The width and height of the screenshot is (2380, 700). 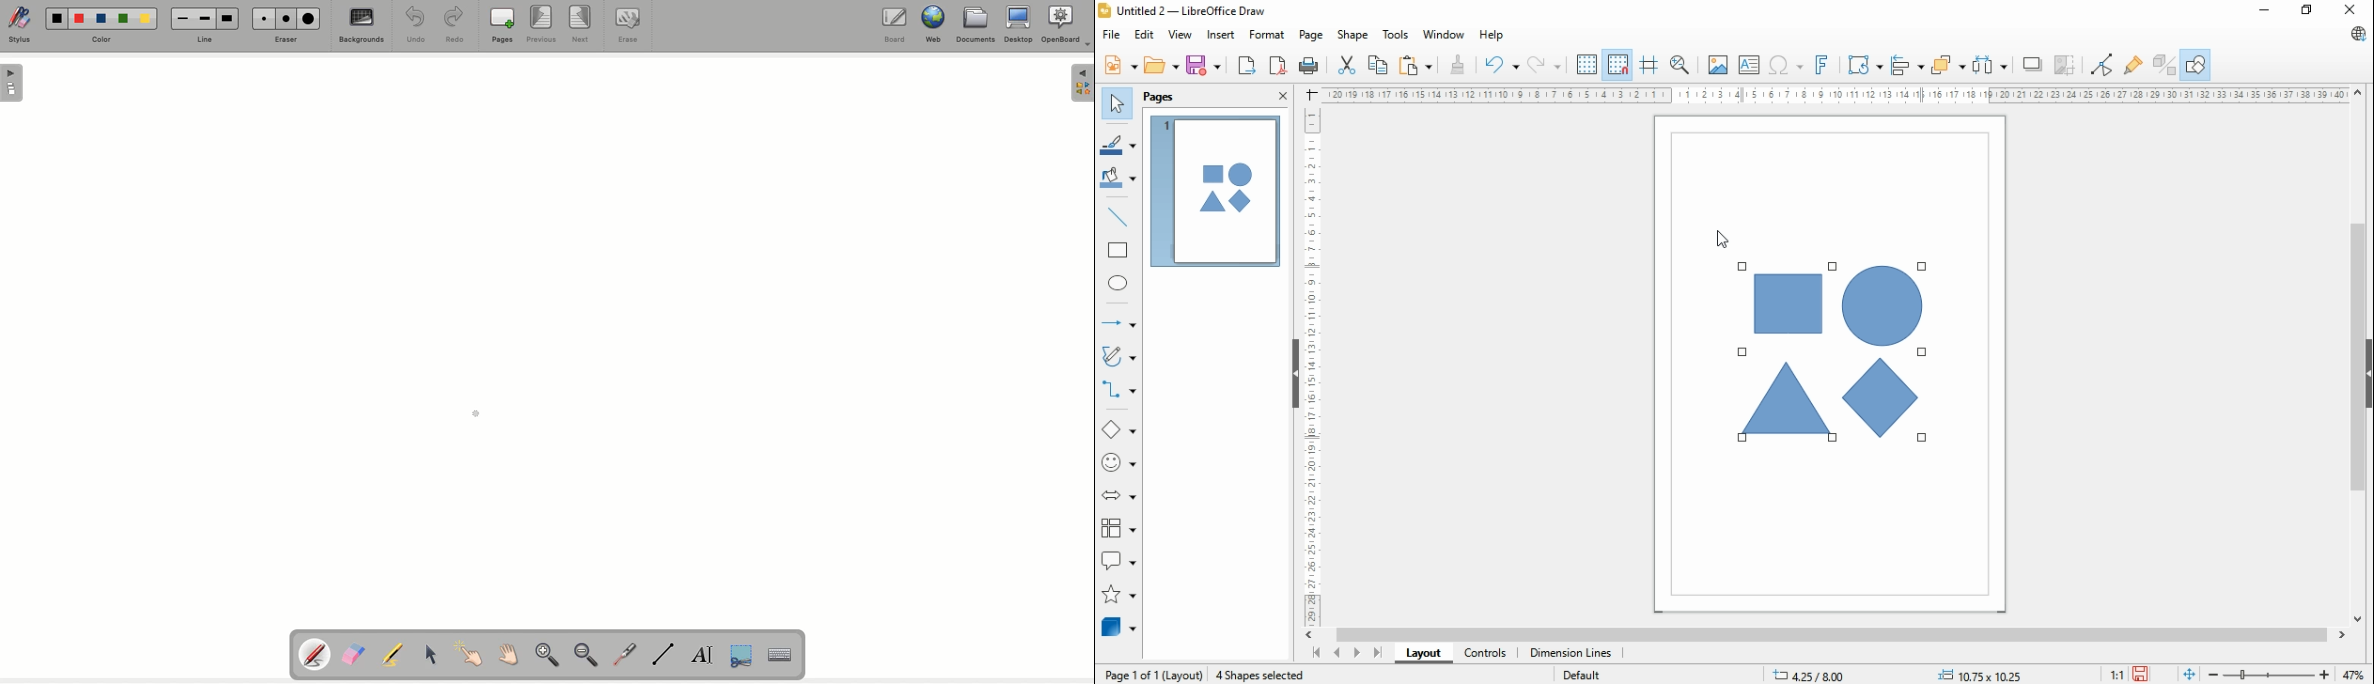 What do you see at coordinates (2103, 64) in the screenshot?
I see `toggle point edit mode` at bounding box center [2103, 64].